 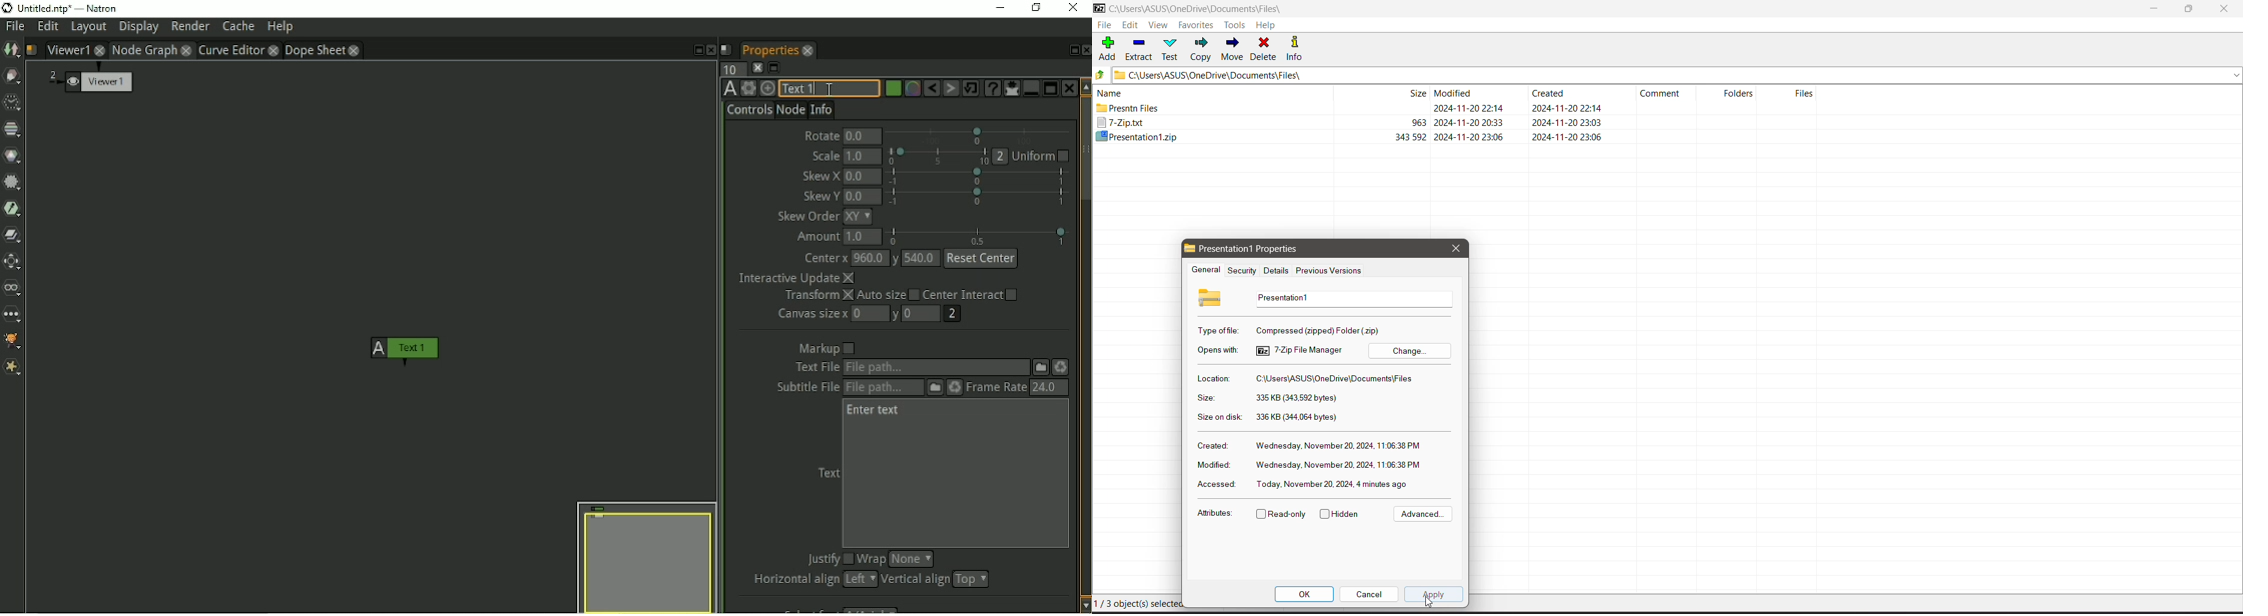 I want to click on OK, so click(x=1305, y=594).